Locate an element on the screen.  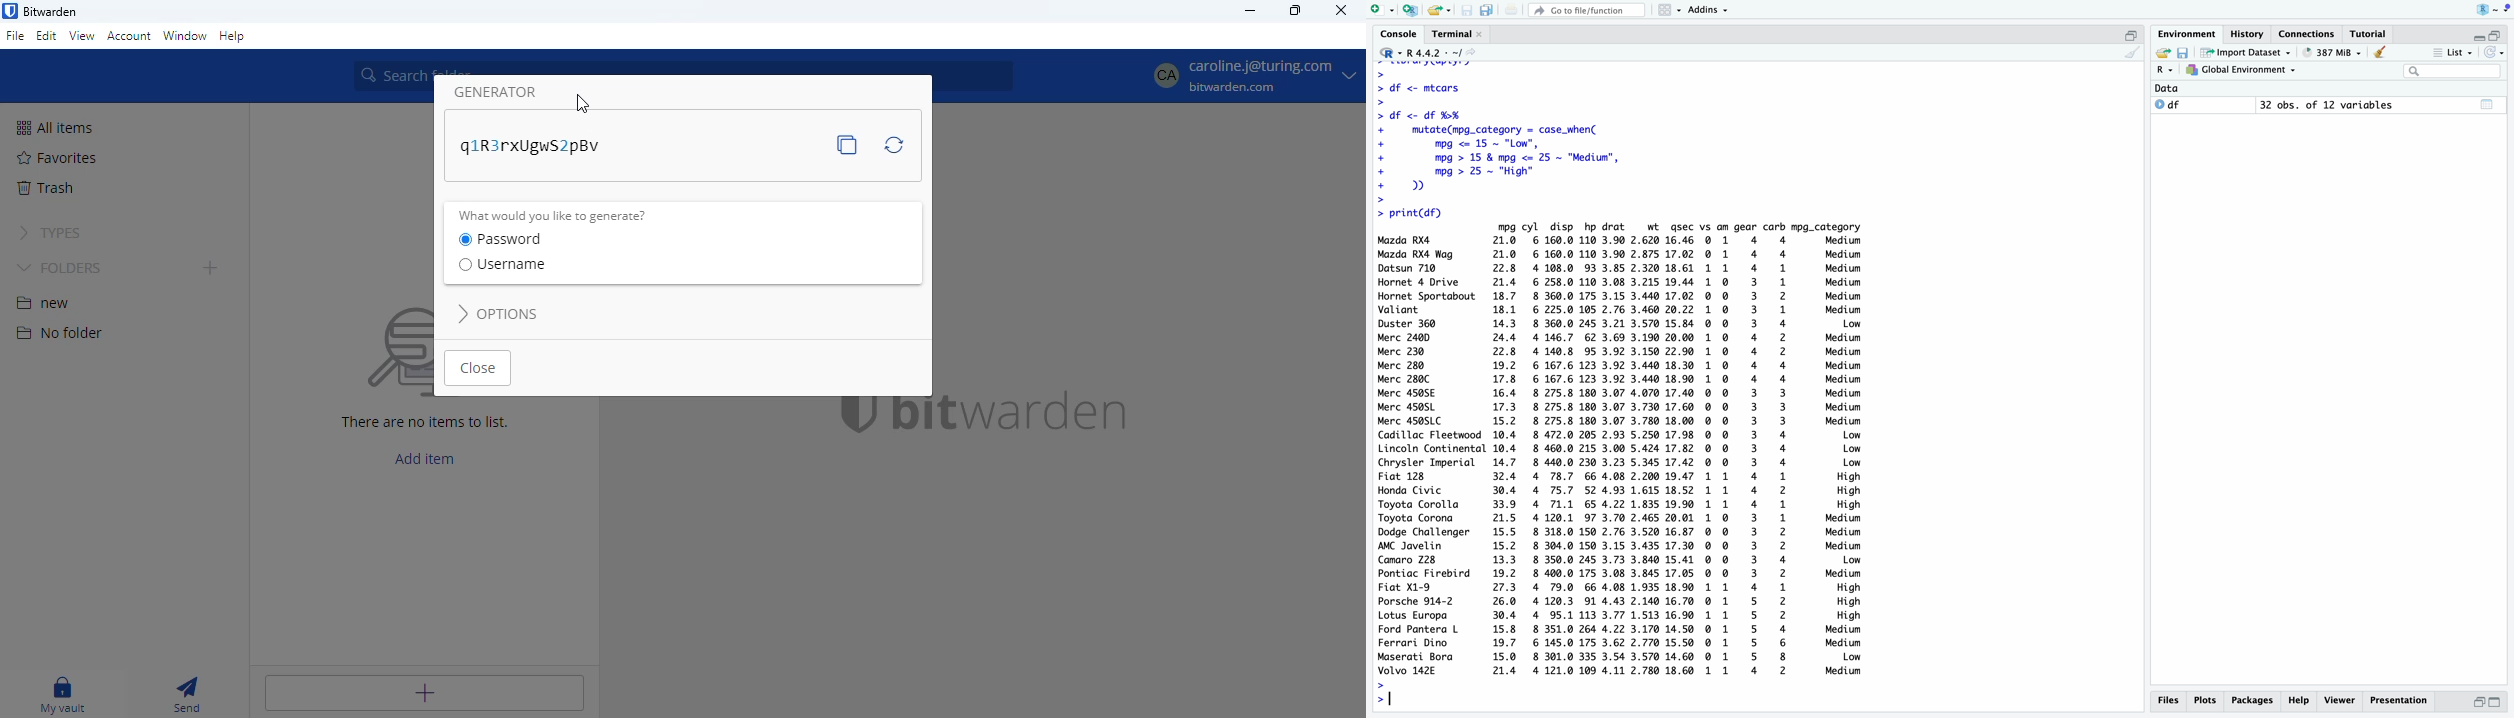
add R file is located at coordinates (1411, 10).